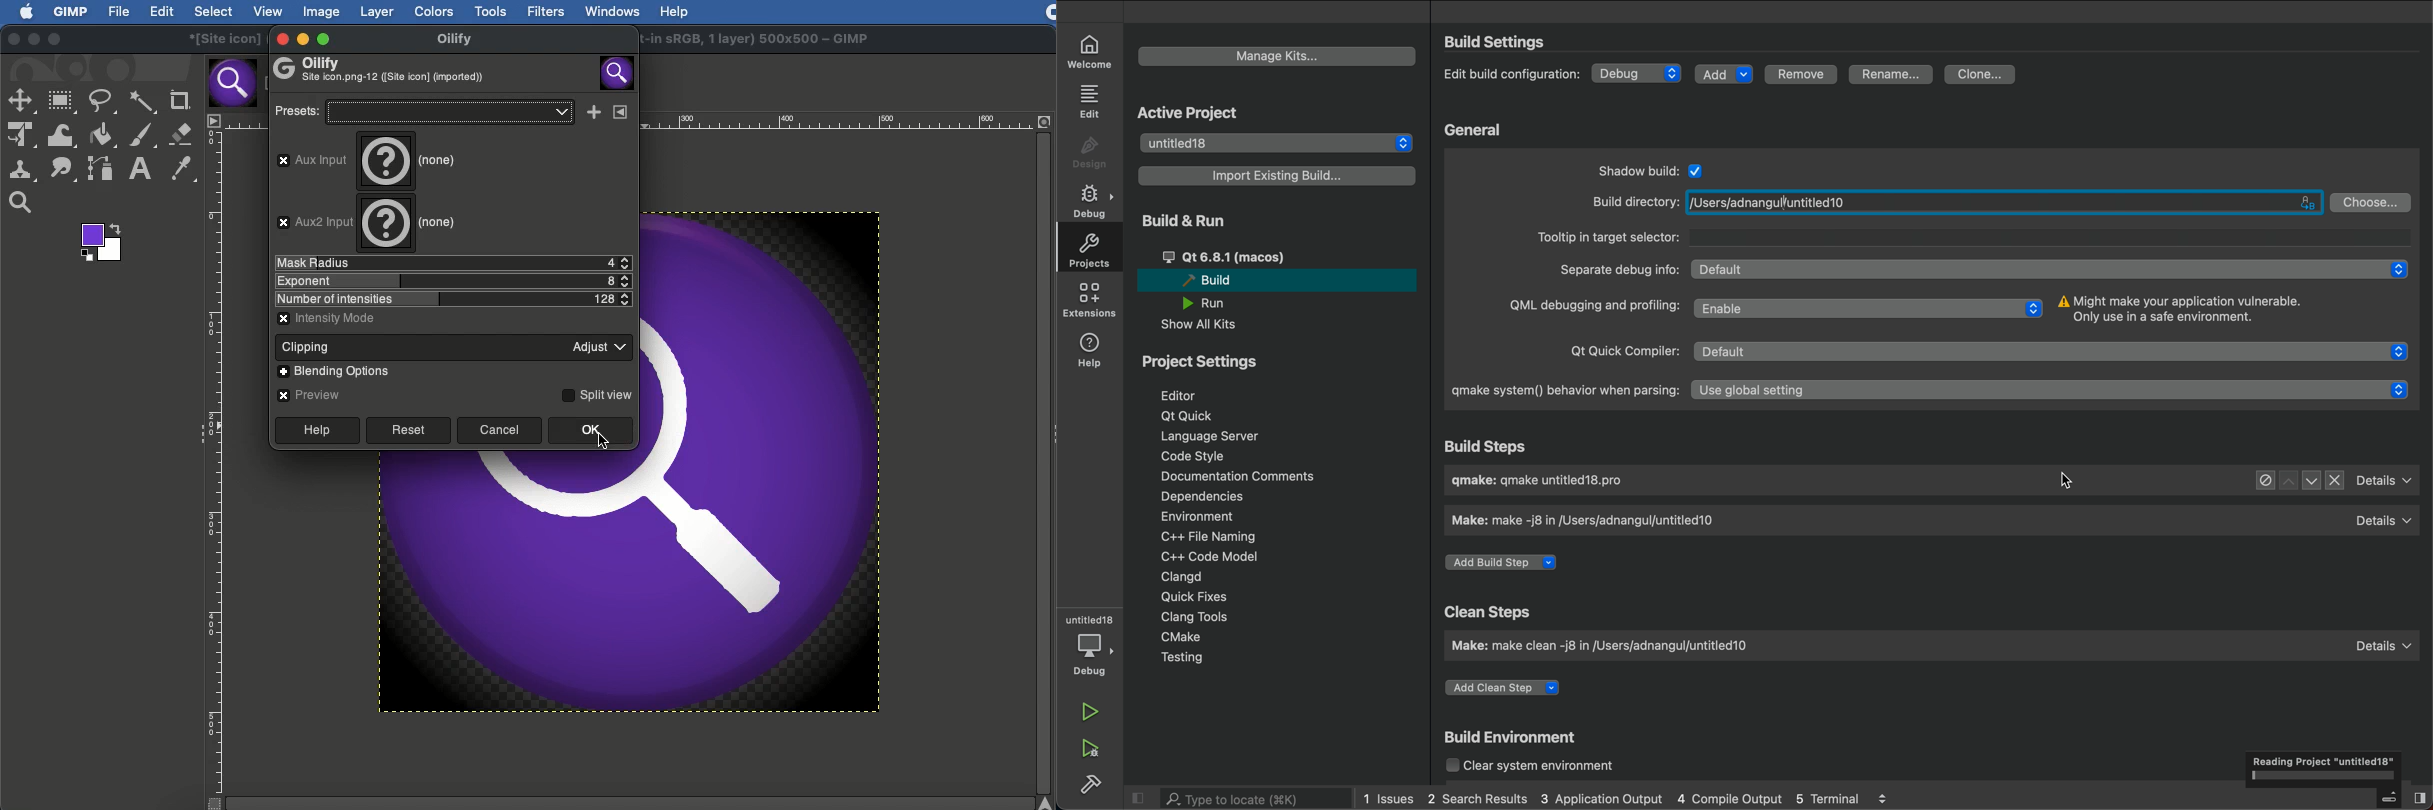  What do you see at coordinates (1089, 351) in the screenshot?
I see `help` at bounding box center [1089, 351].